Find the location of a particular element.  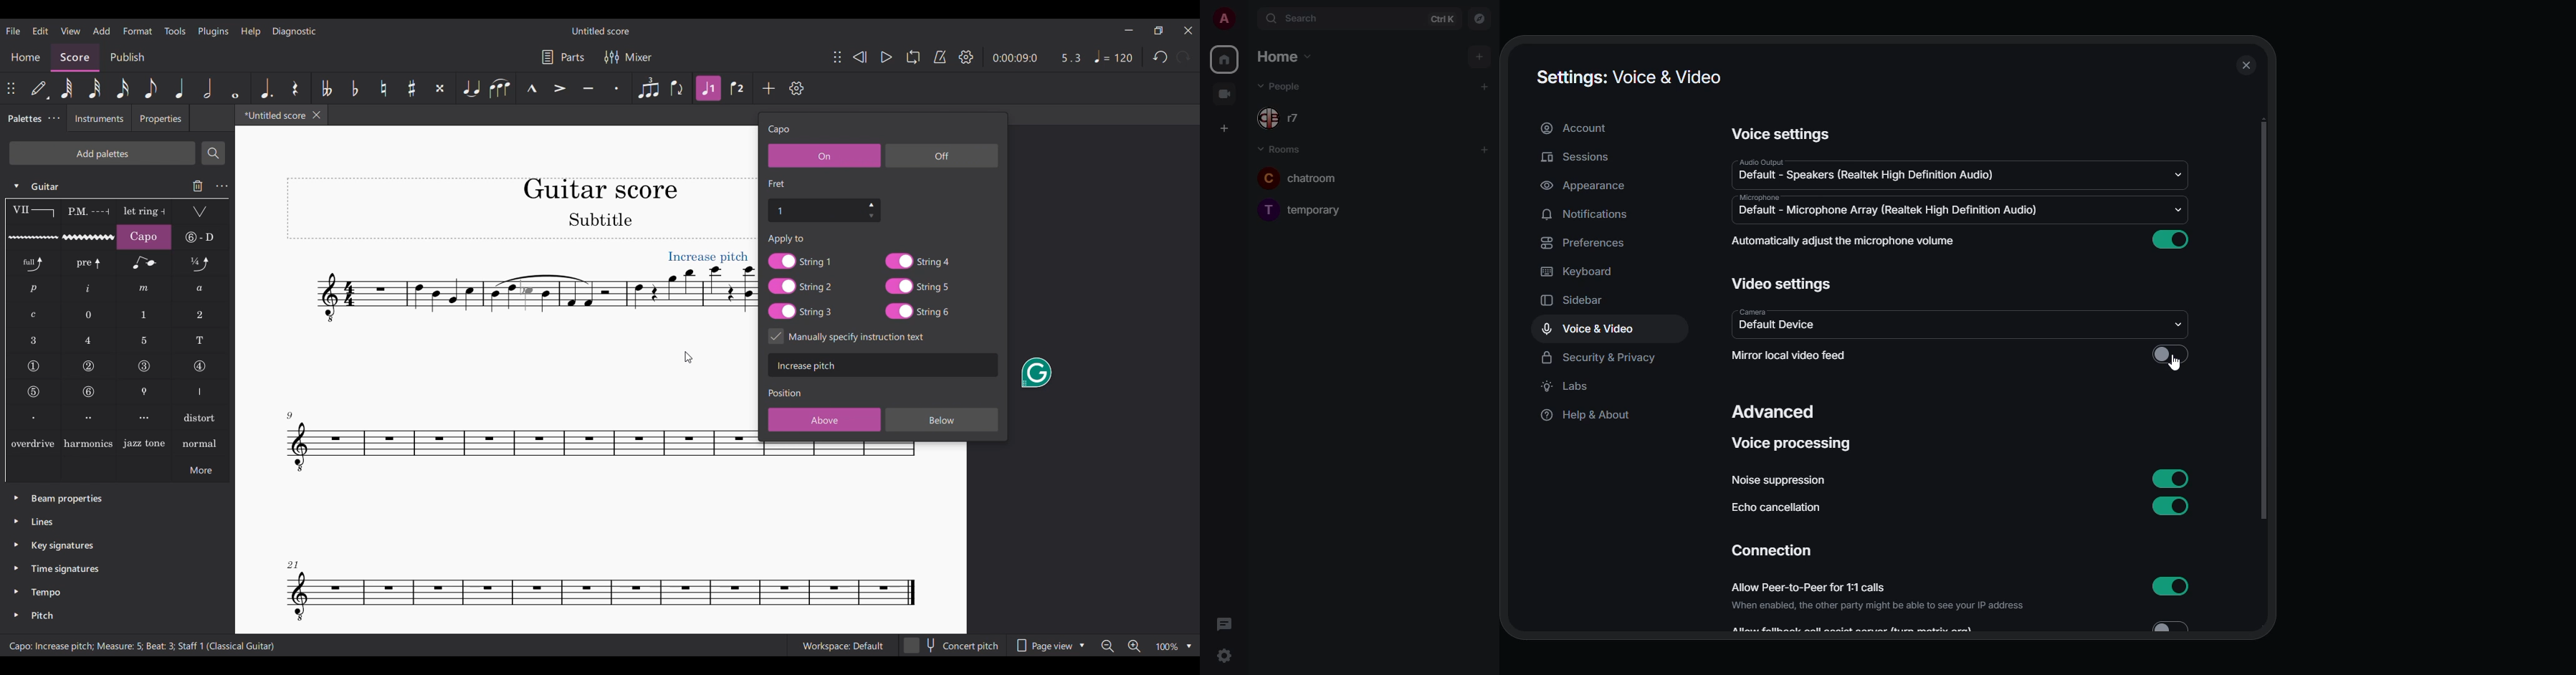

threads is located at coordinates (1224, 624).